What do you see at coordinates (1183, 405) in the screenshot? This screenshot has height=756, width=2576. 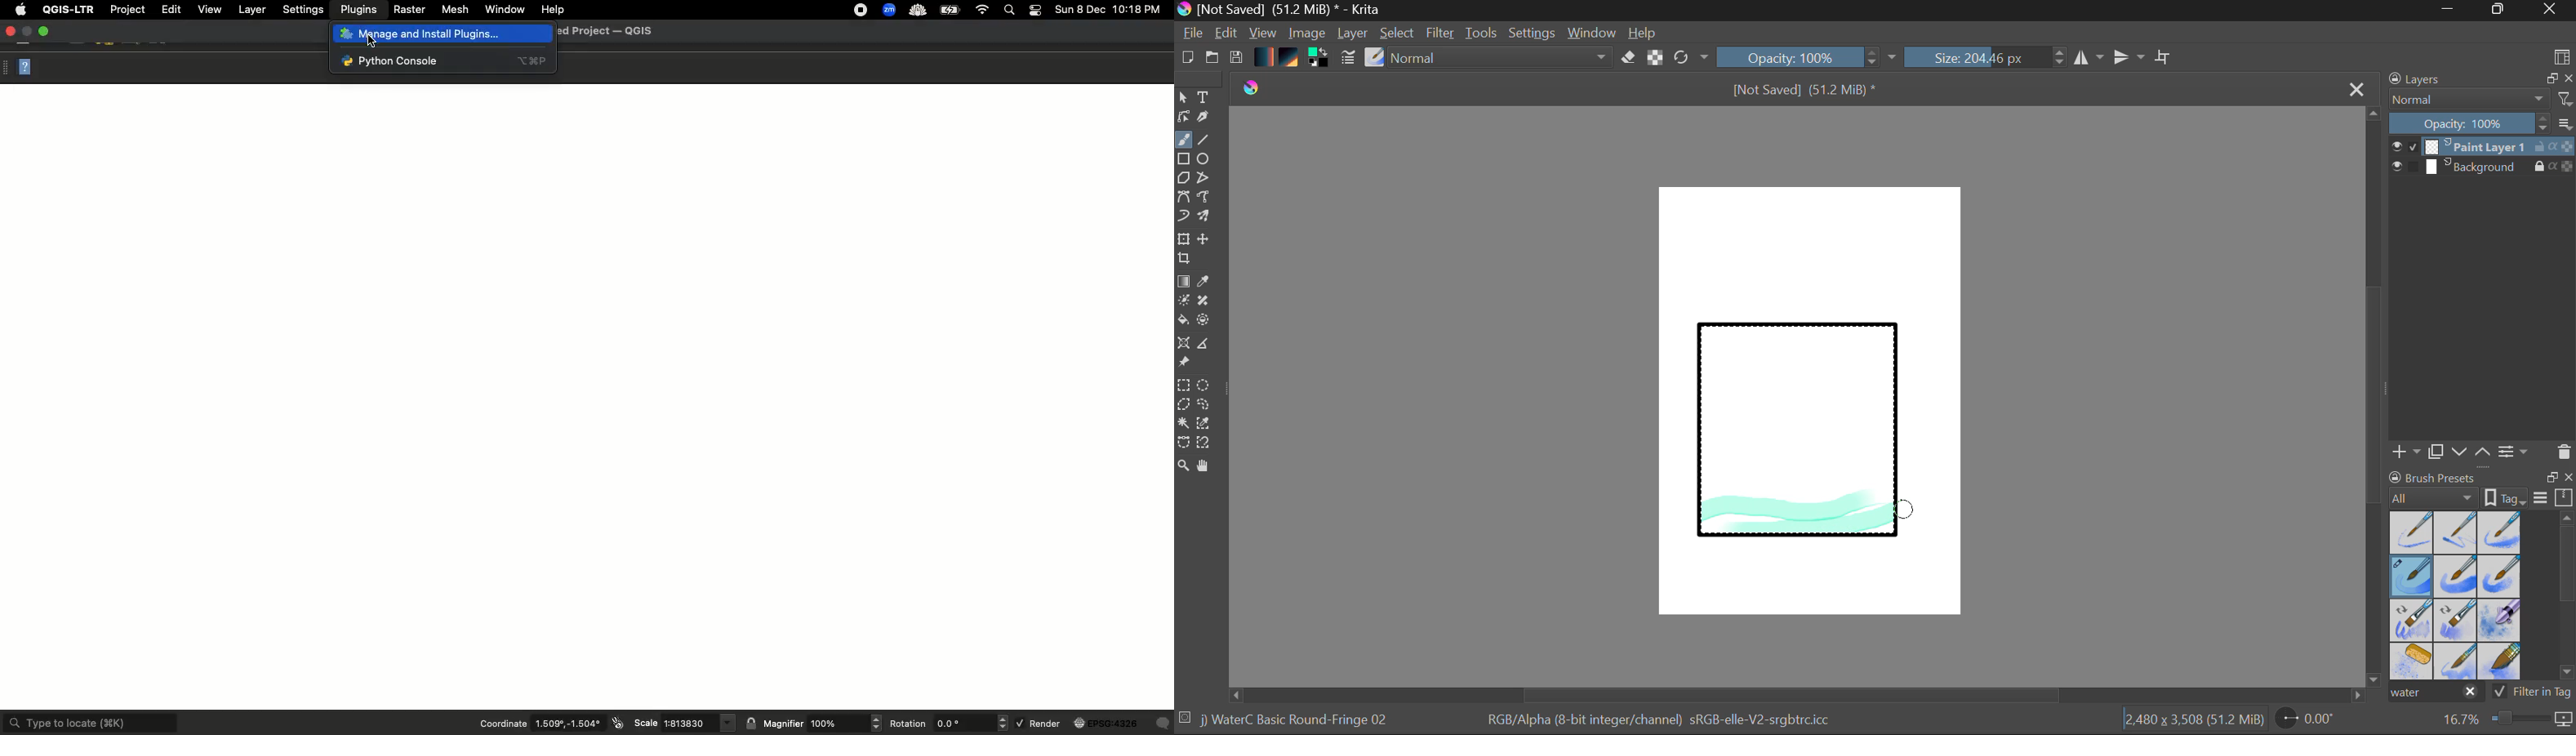 I see `Polygon Selection Tool` at bounding box center [1183, 405].